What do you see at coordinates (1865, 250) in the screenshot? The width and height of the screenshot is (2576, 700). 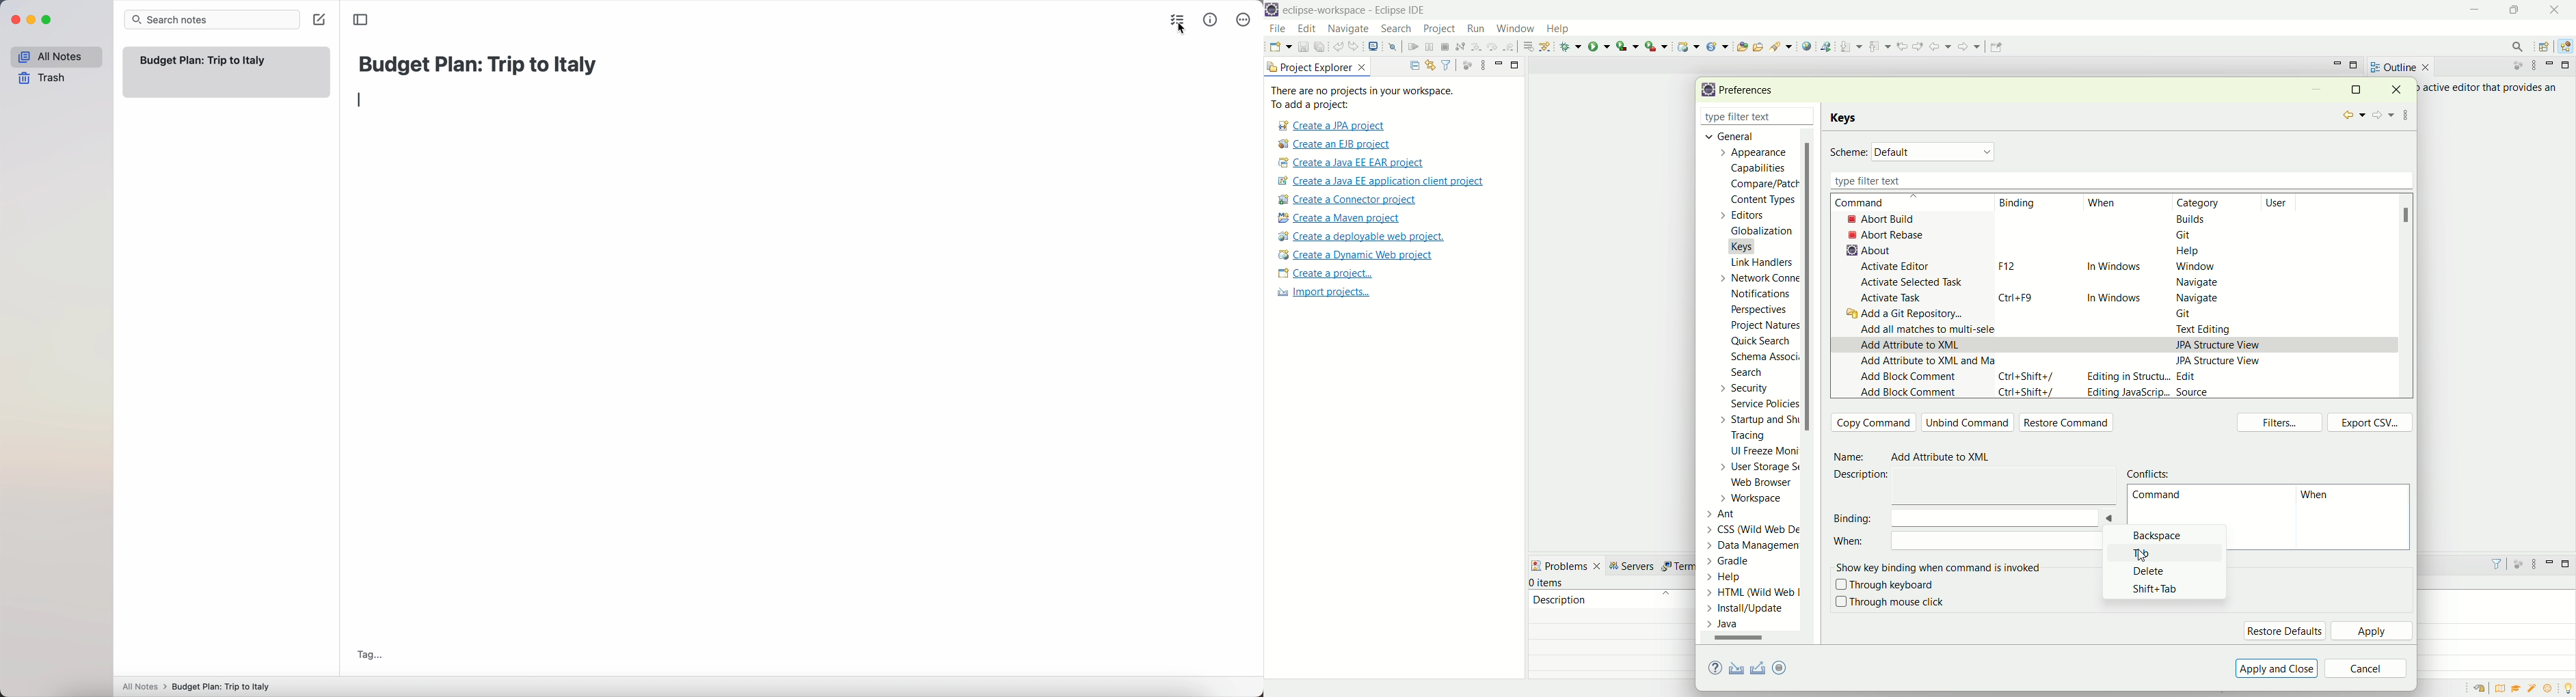 I see `about` at bounding box center [1865, 250].